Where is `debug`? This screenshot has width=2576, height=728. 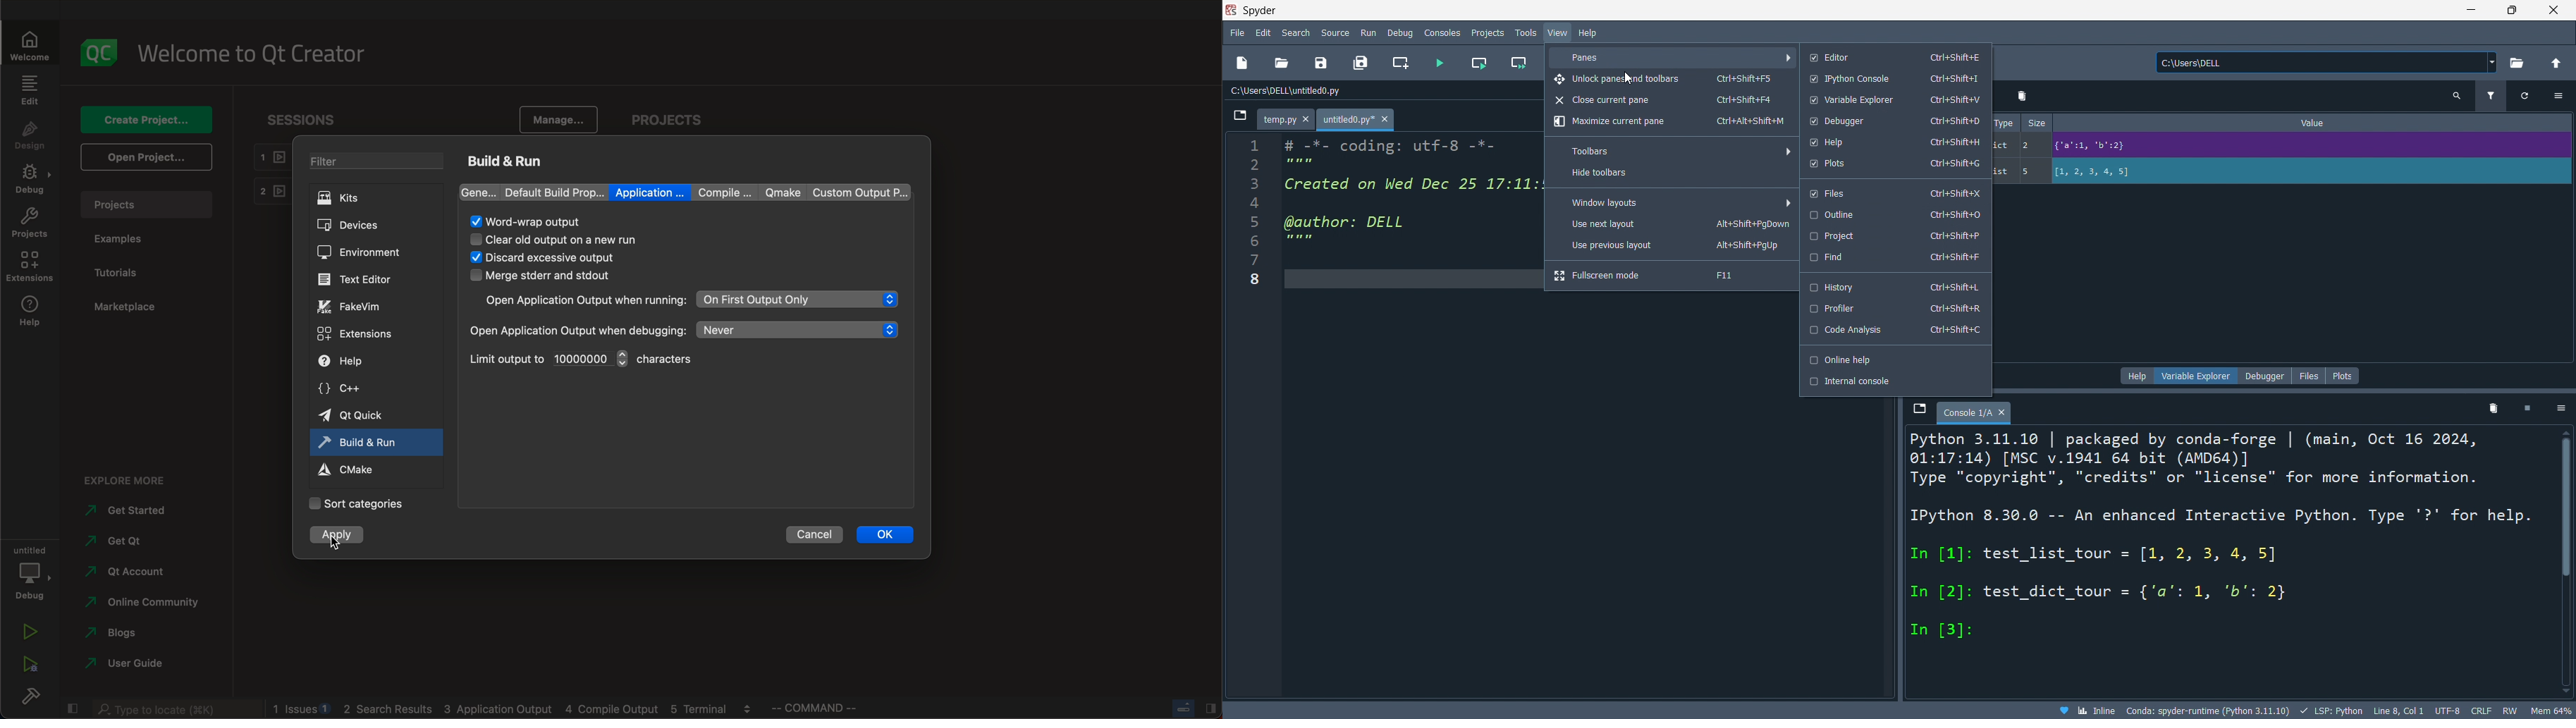 debug is located at coordinates (28, 574).